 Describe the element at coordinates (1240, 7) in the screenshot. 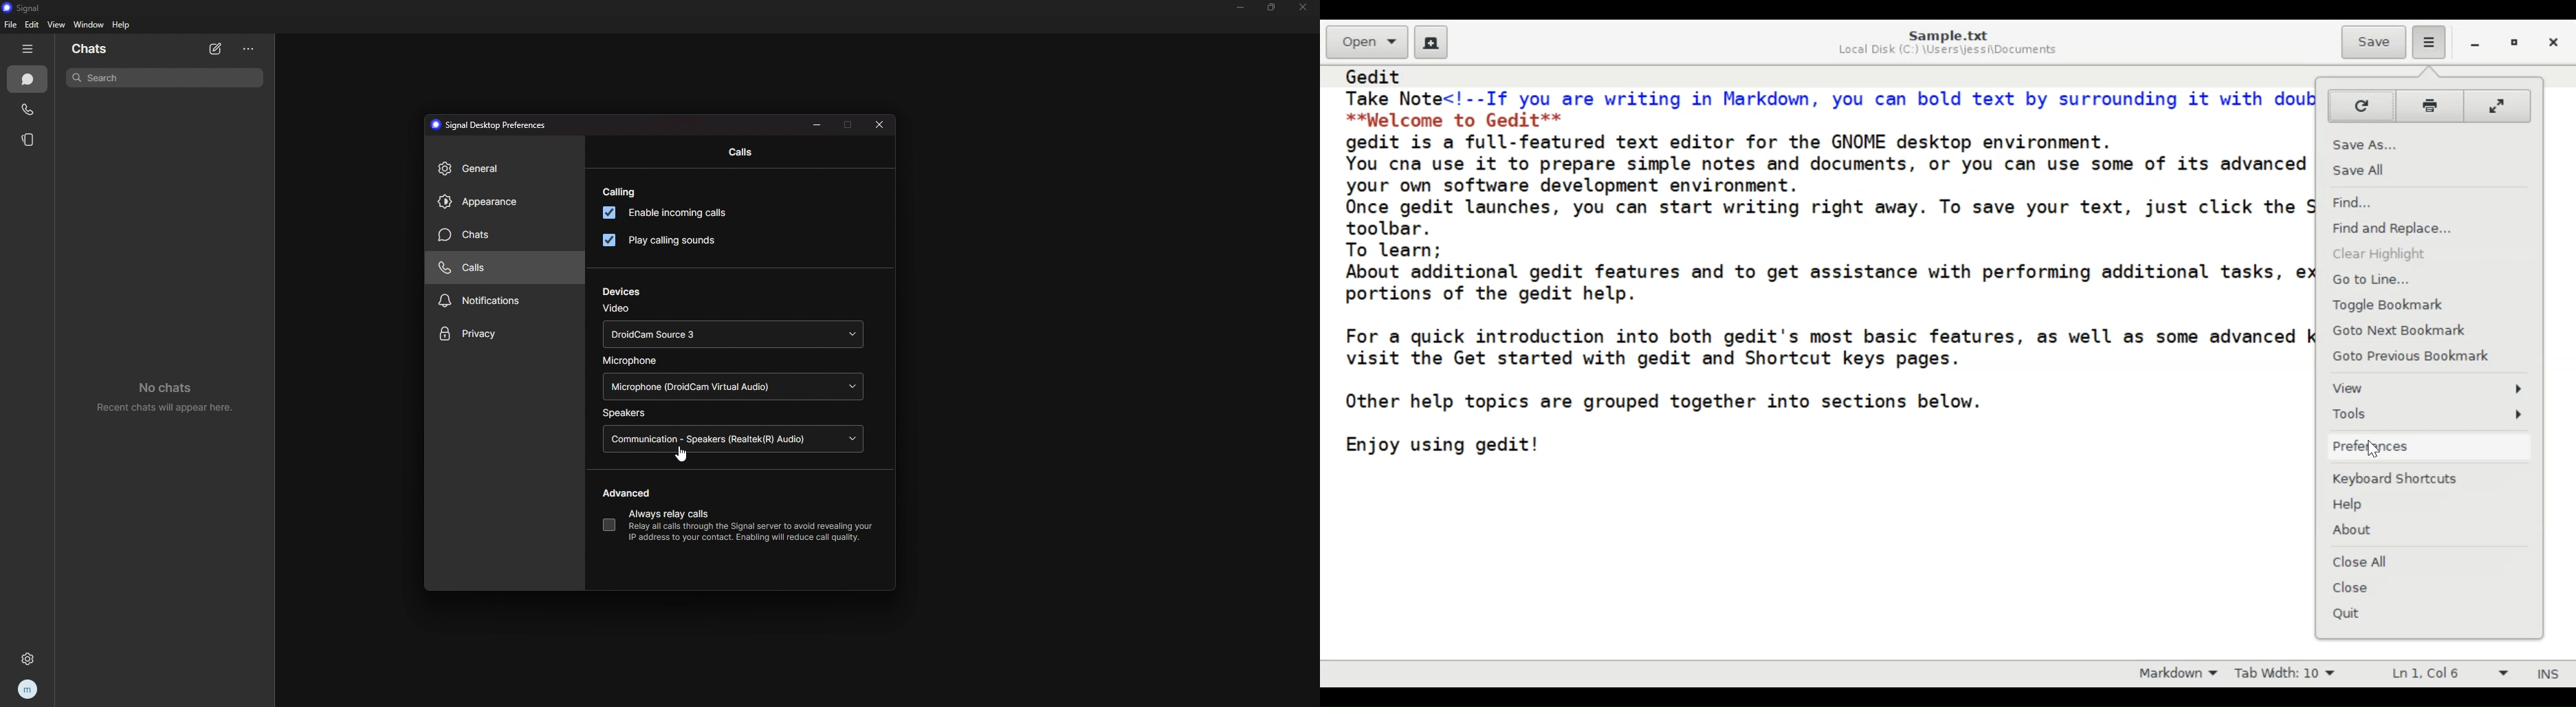

I see `minimize` at that location.